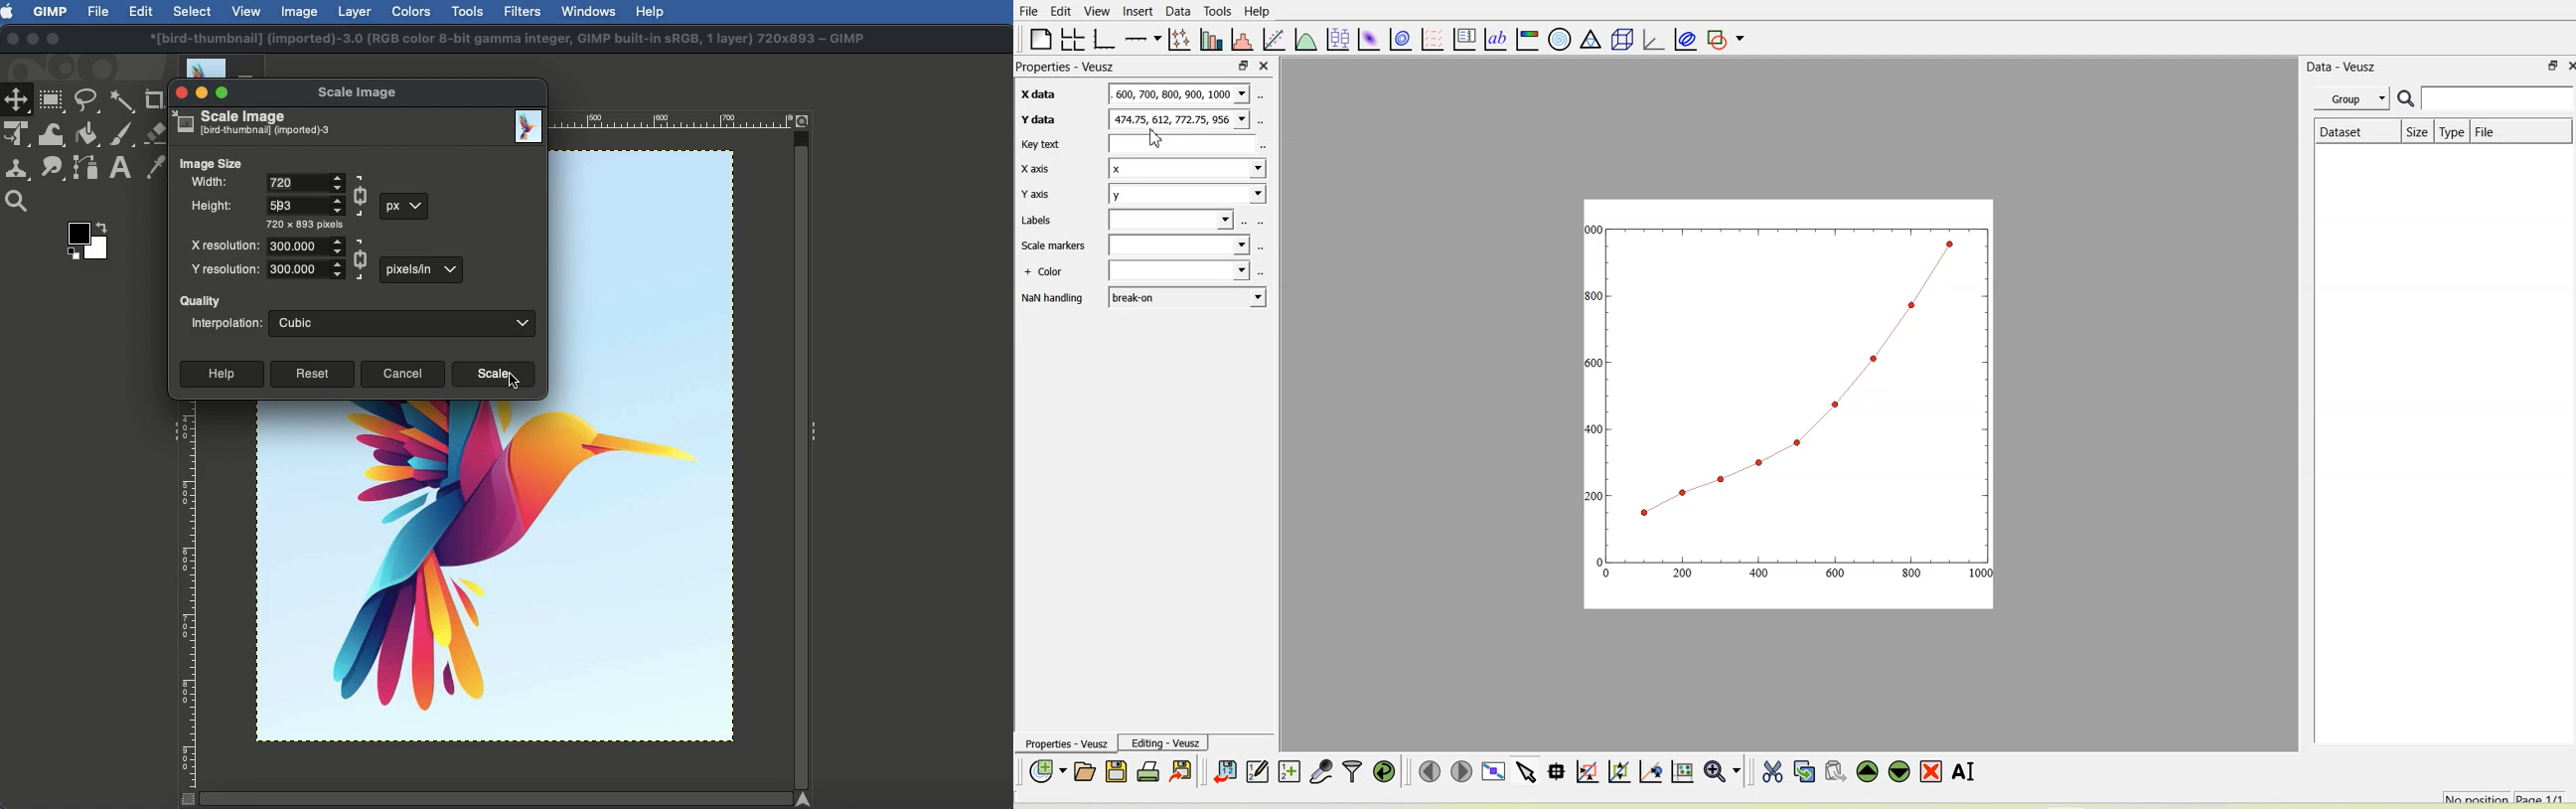 The width and height of the screenshot is (2576, 812). What do you see at coordinates (361, 194) in the screenshot?
I see `Linked` at bounding box center [361, 194].